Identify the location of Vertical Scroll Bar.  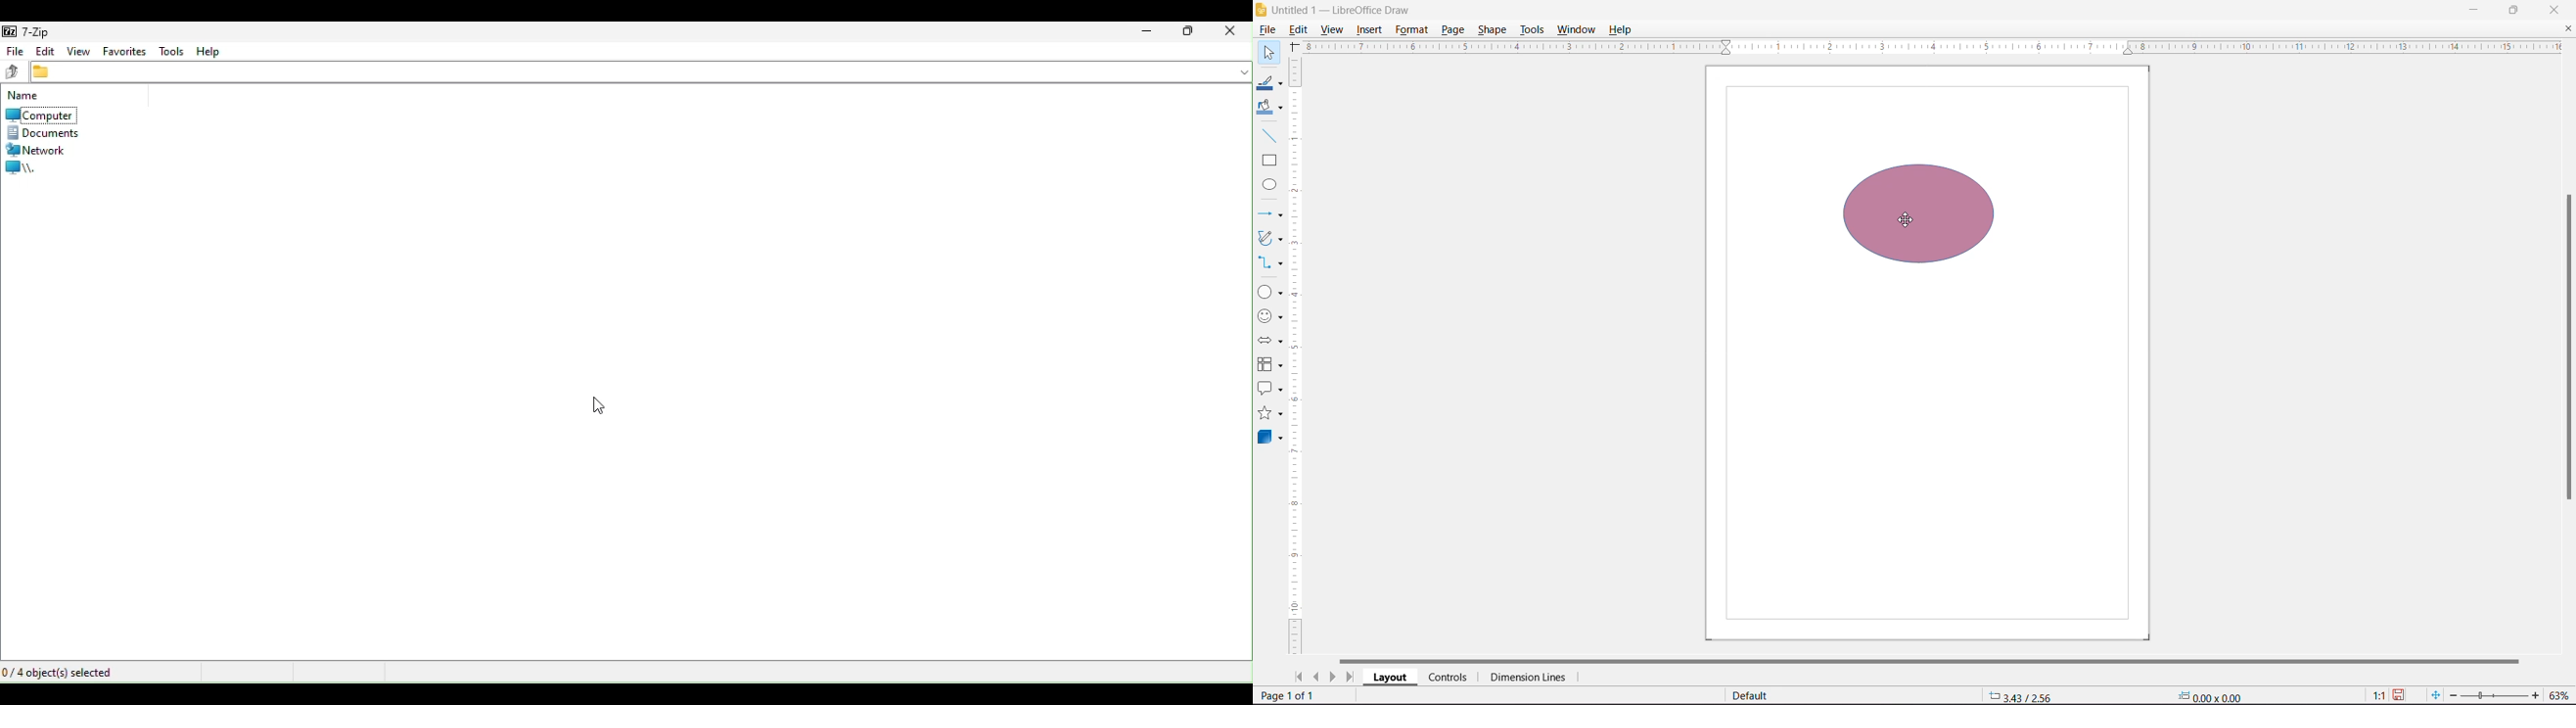
(2568, 349).